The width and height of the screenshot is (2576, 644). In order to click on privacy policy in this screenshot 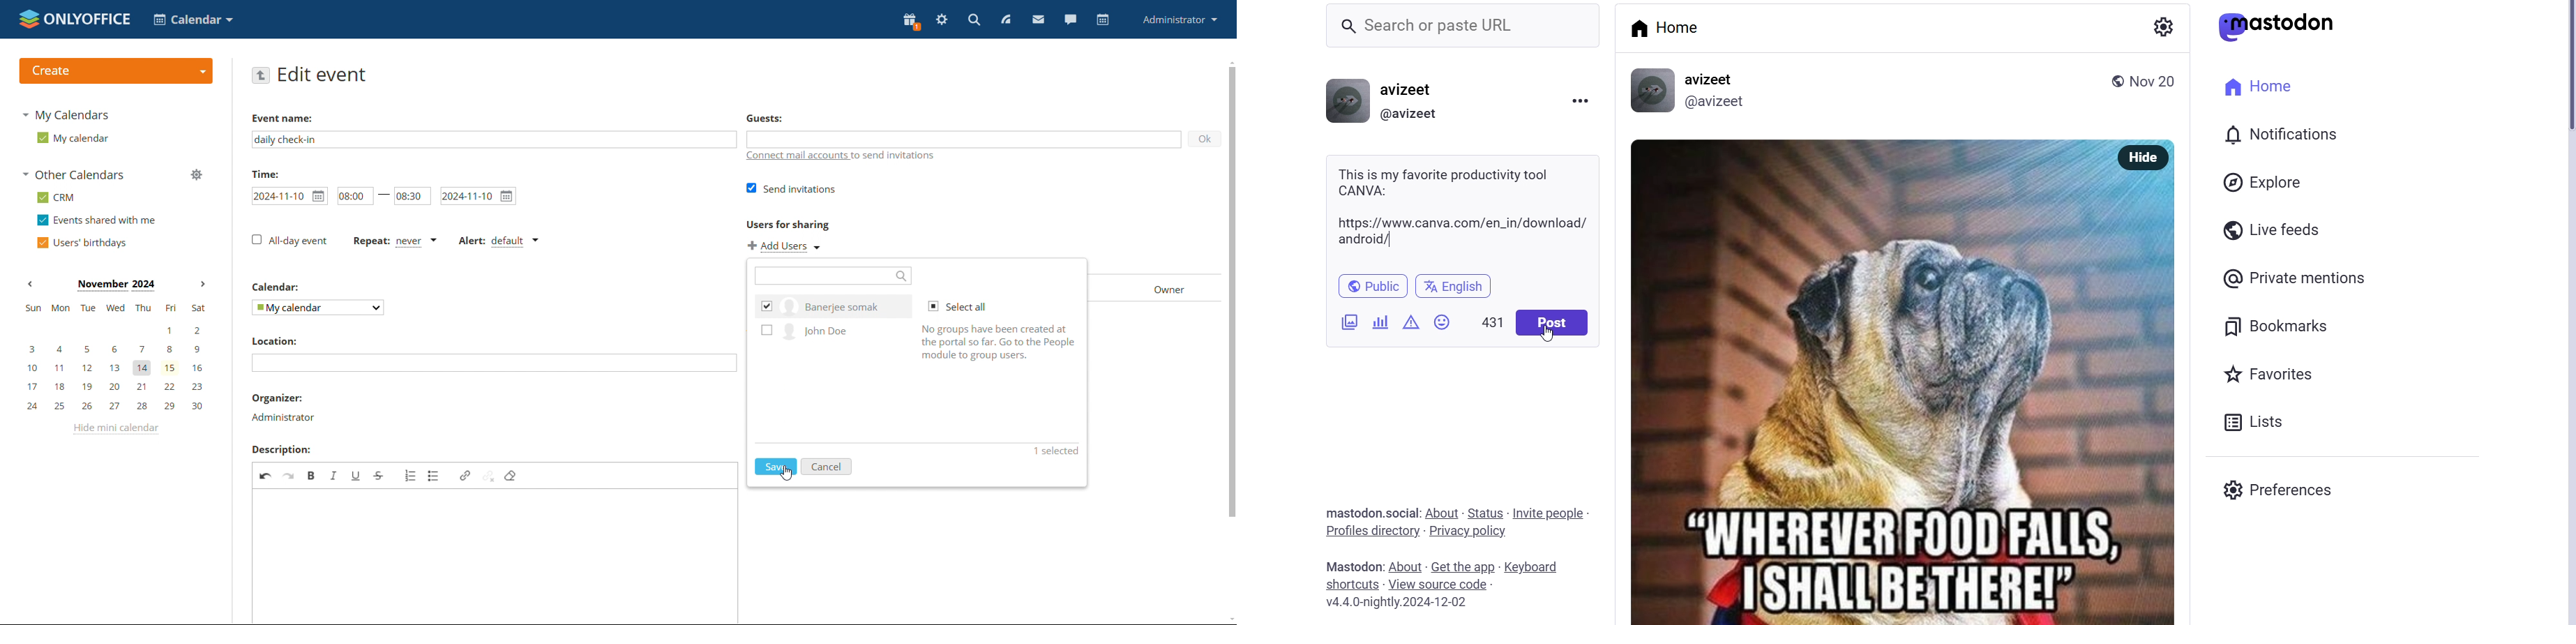, I will do `click(1478, 534)`.